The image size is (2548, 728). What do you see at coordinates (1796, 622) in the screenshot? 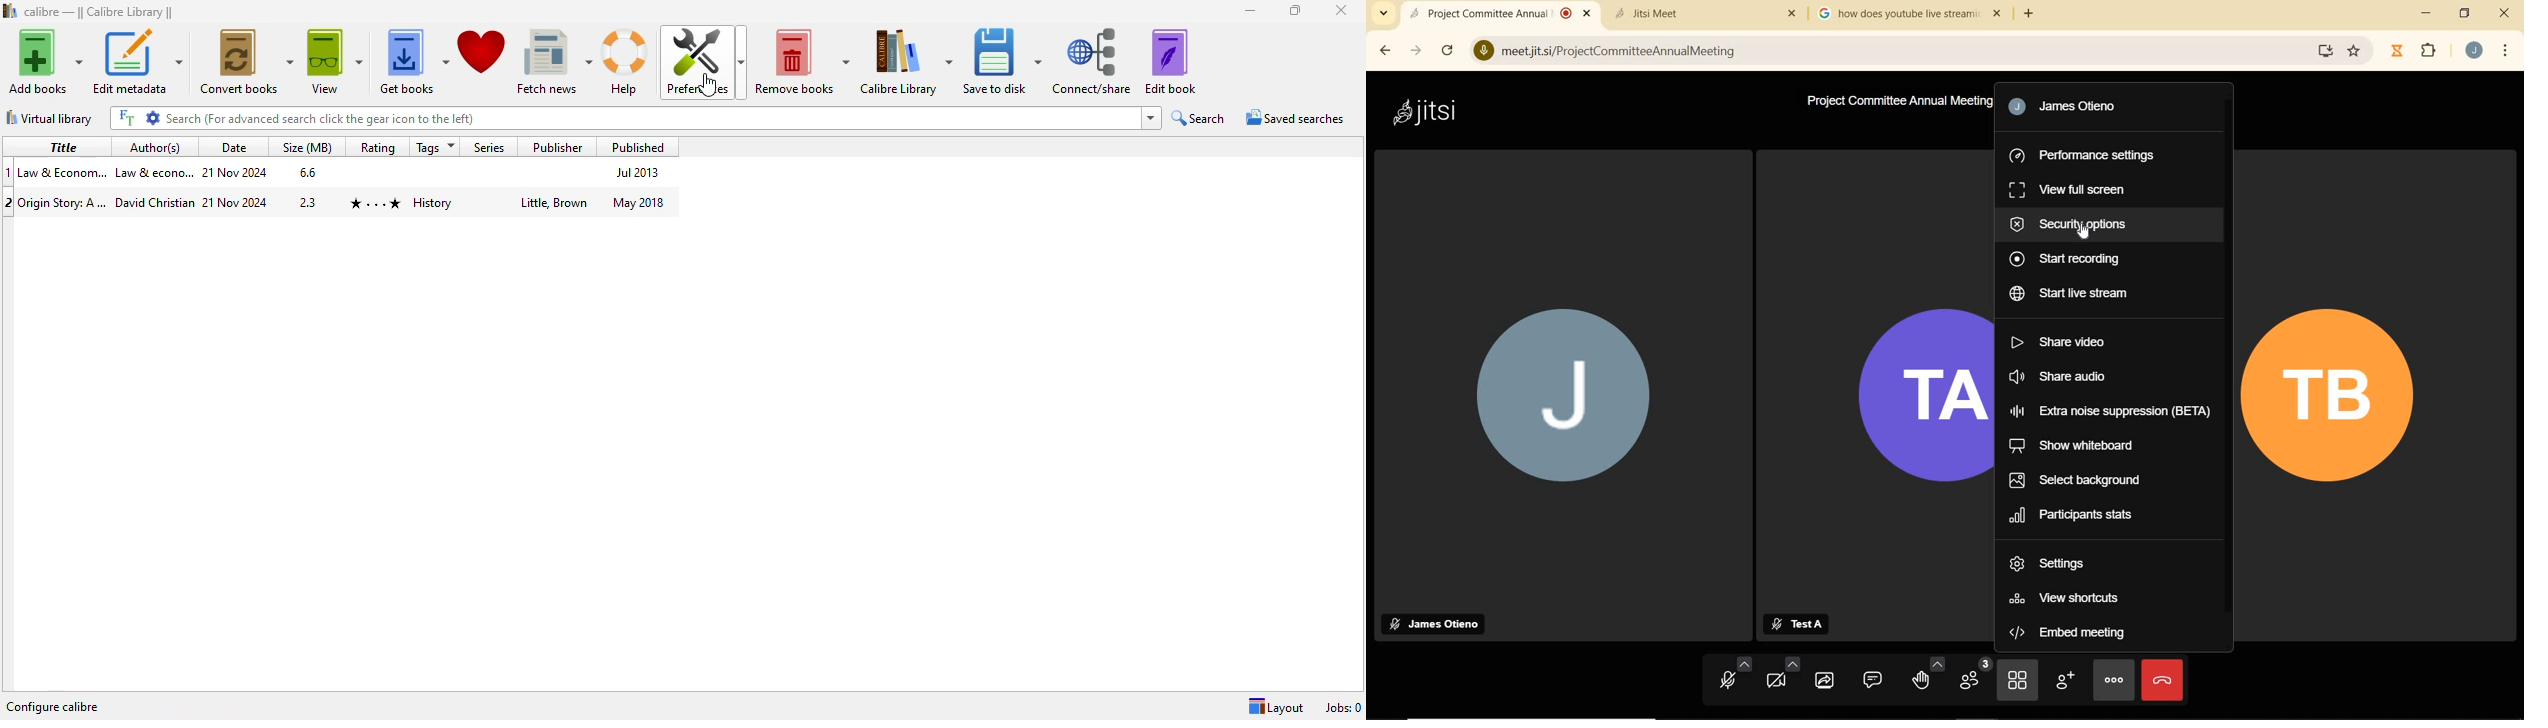
I see `Test A` at bounding box center [1796, 622].